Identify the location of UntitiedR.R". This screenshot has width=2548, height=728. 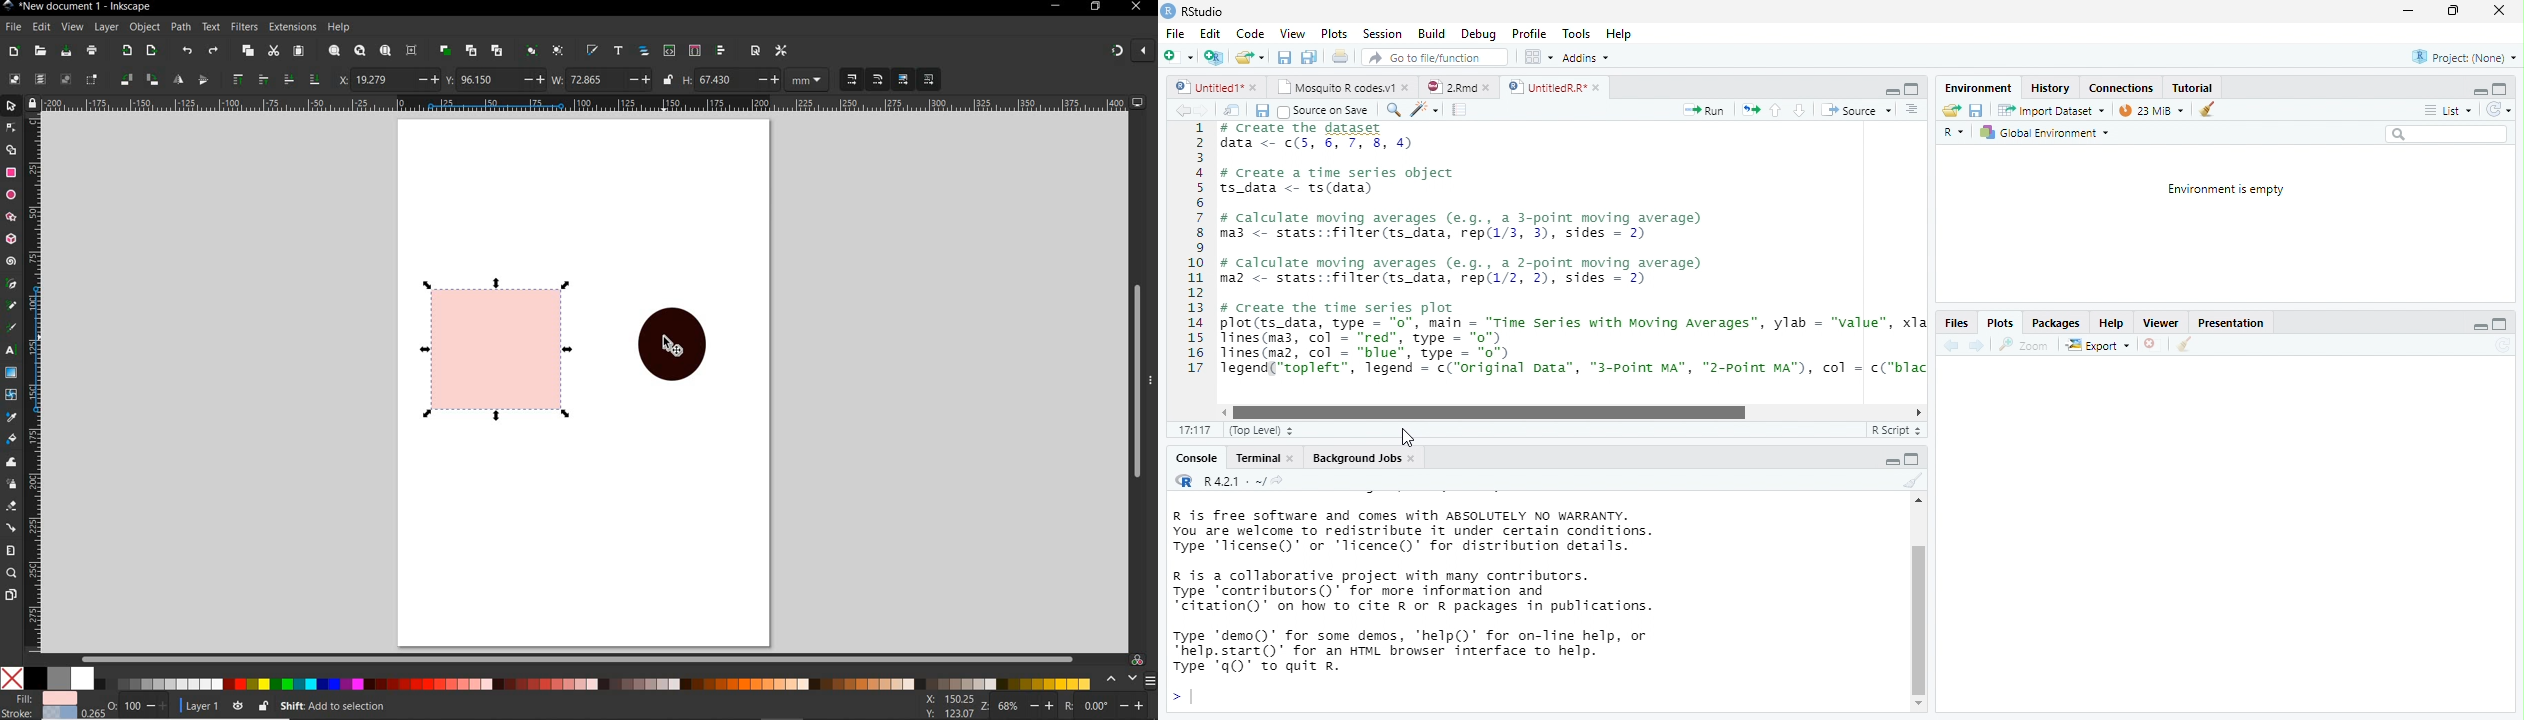
(1545, 87).